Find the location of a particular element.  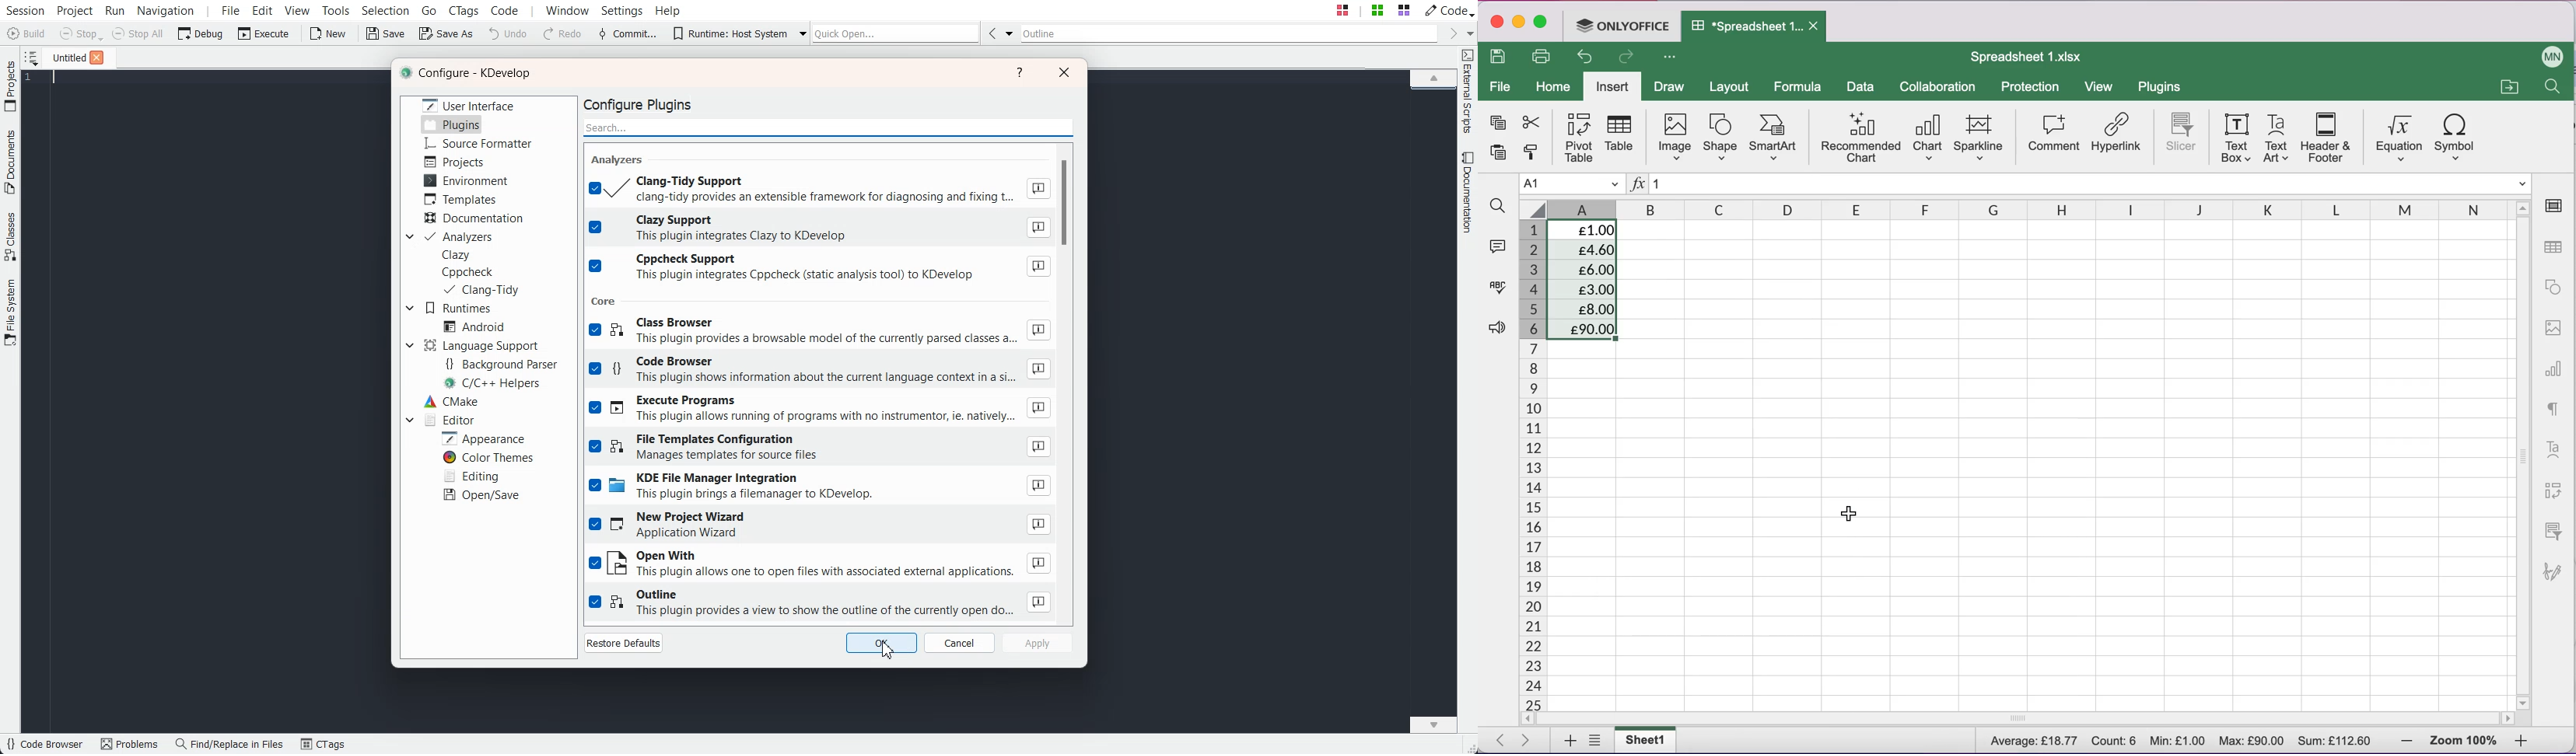

Color Themes is located at coordinates (487, 458).